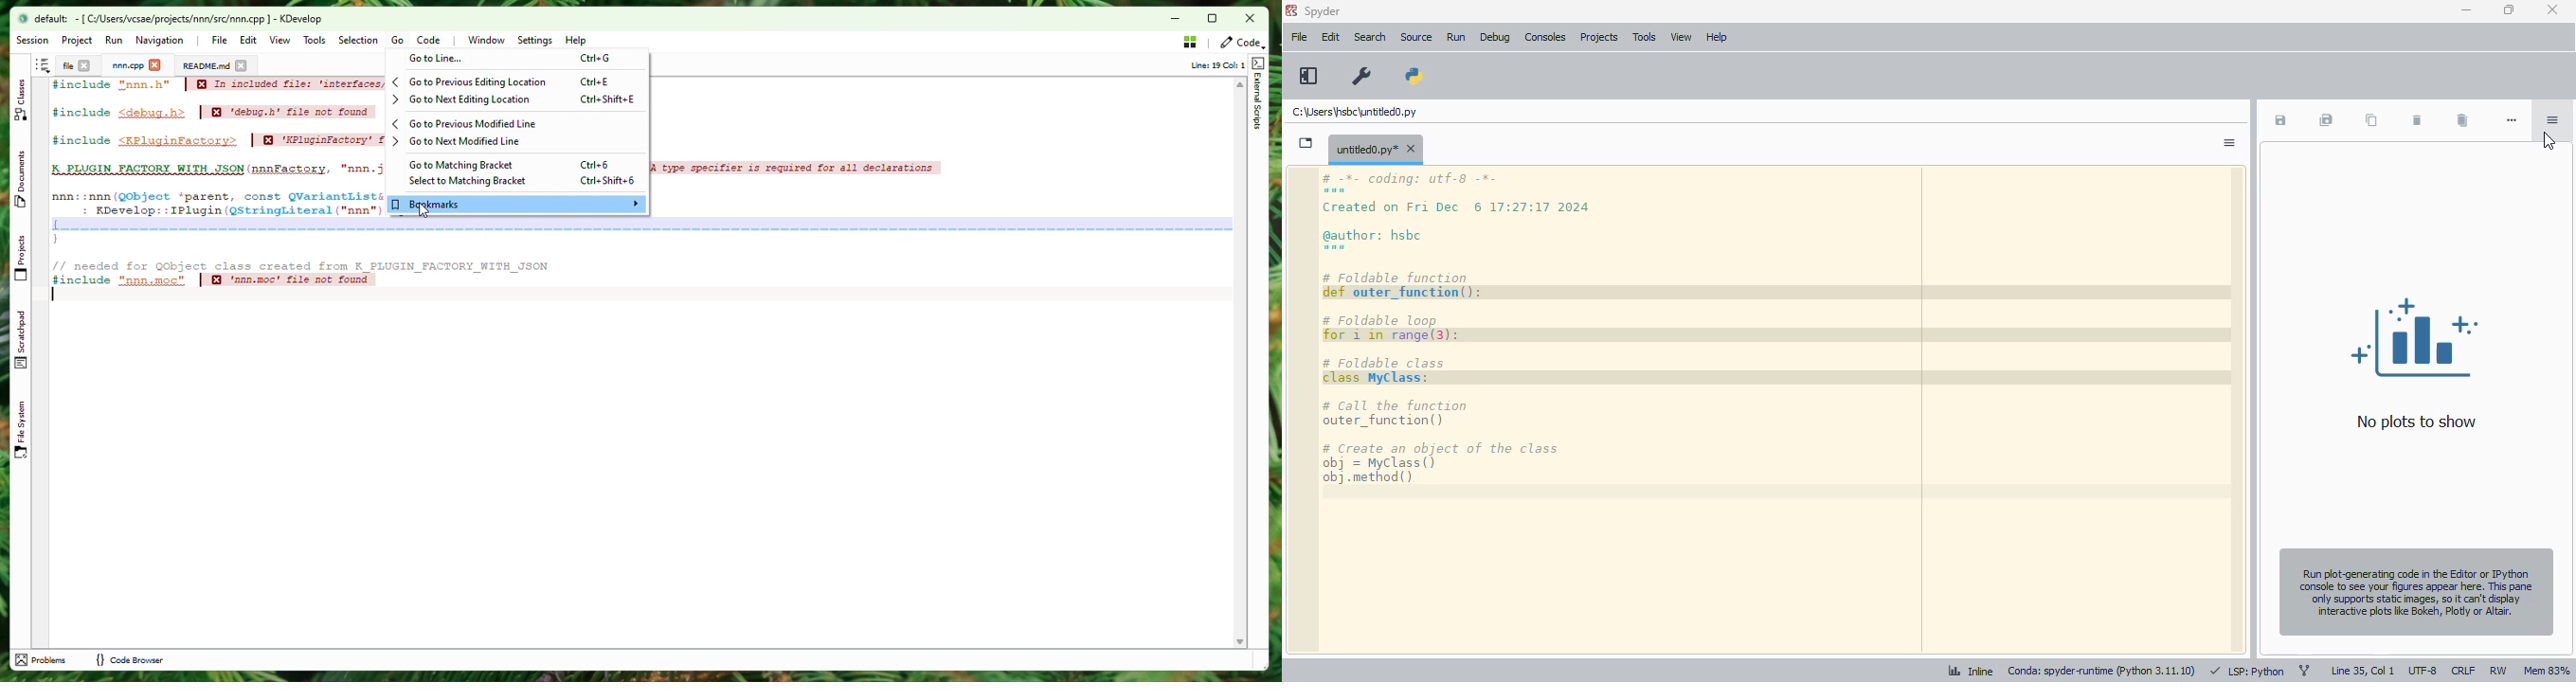 The image size is (2576, 700). Describe the element at coordinates (2463, 670) in the screenshot. I see `CRLF` at that location.